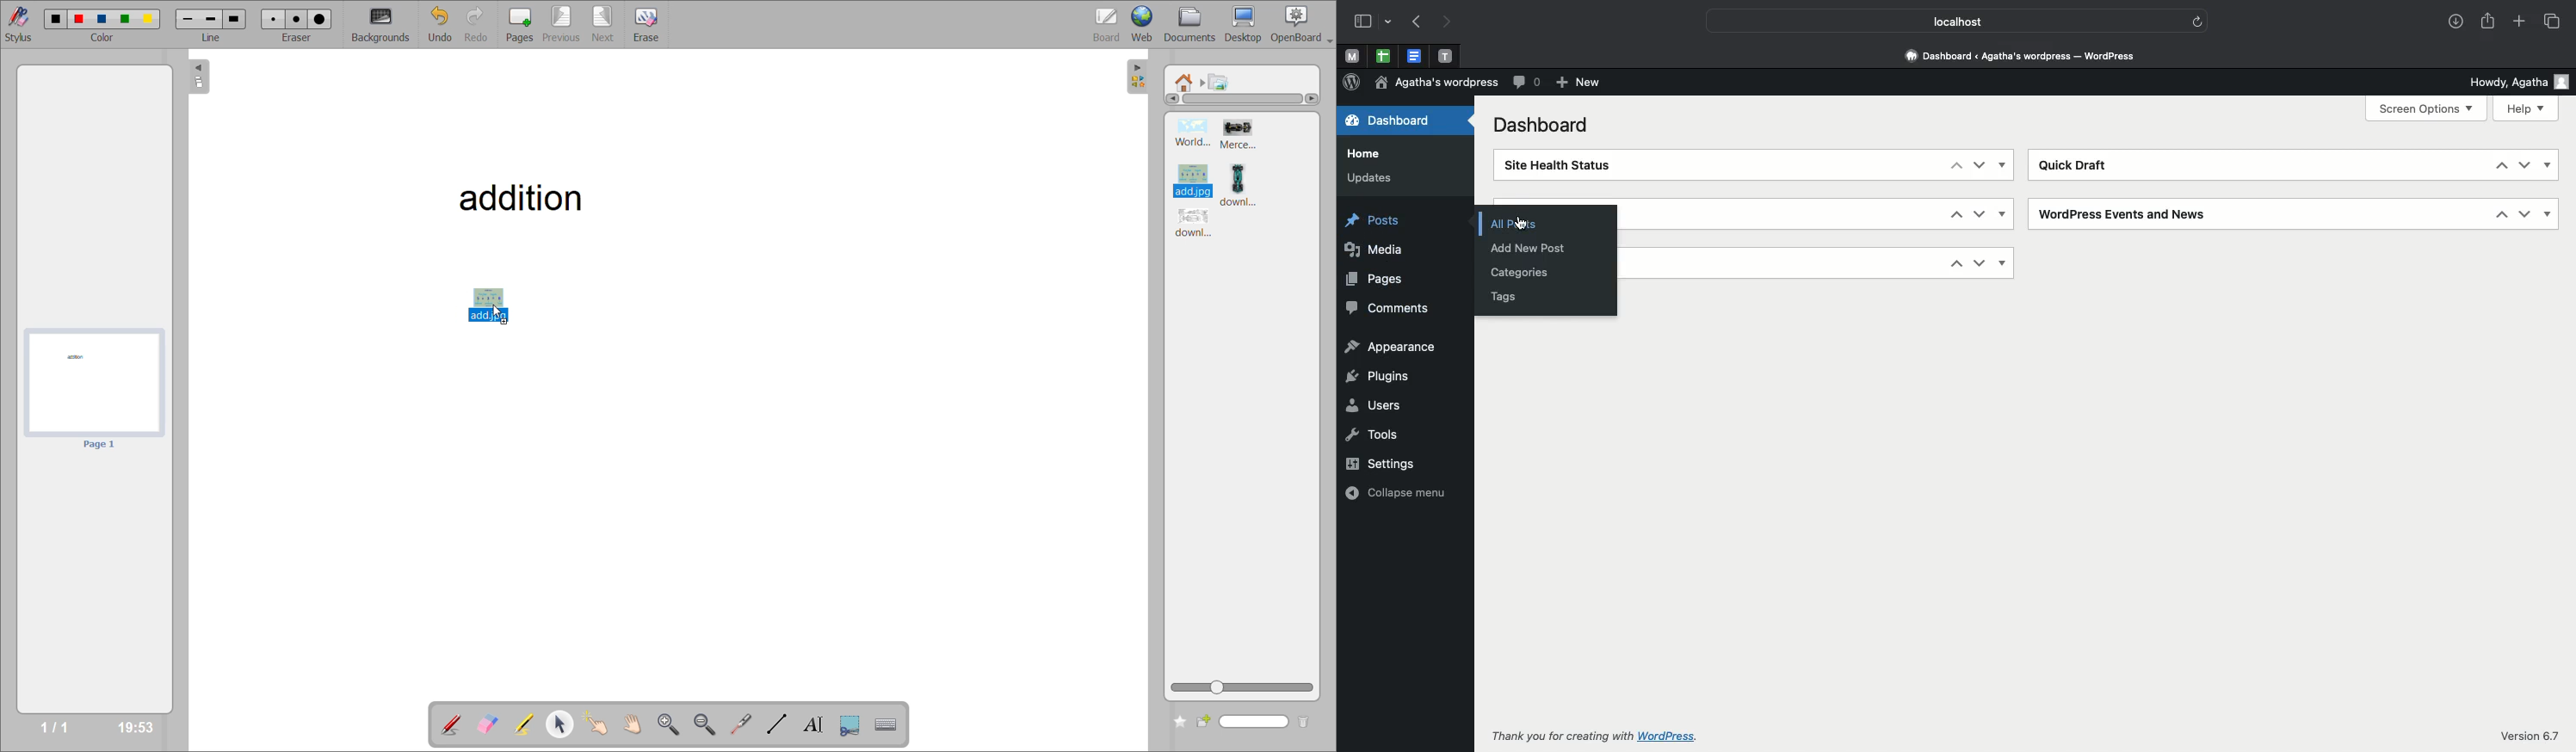  Describe the element at coordinates (669, 723) in the screenshot. I see `zoom in` at that location.